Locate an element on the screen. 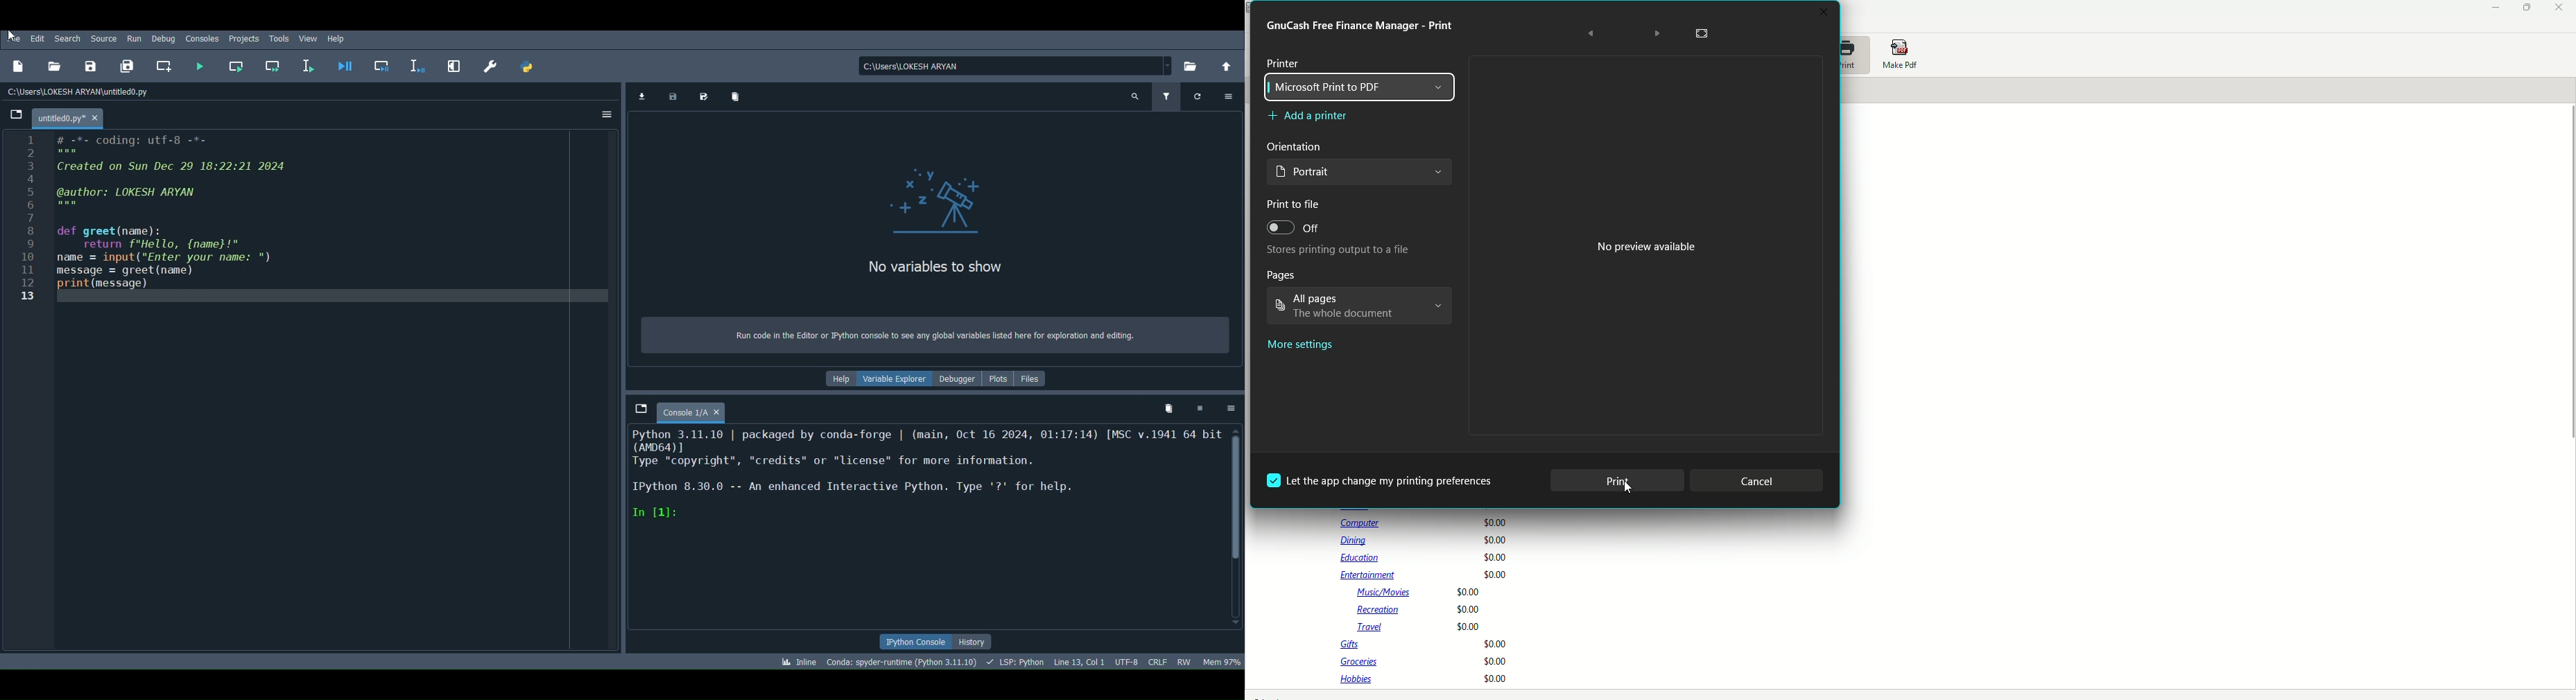  Edit is located at coordinates (38, 36).